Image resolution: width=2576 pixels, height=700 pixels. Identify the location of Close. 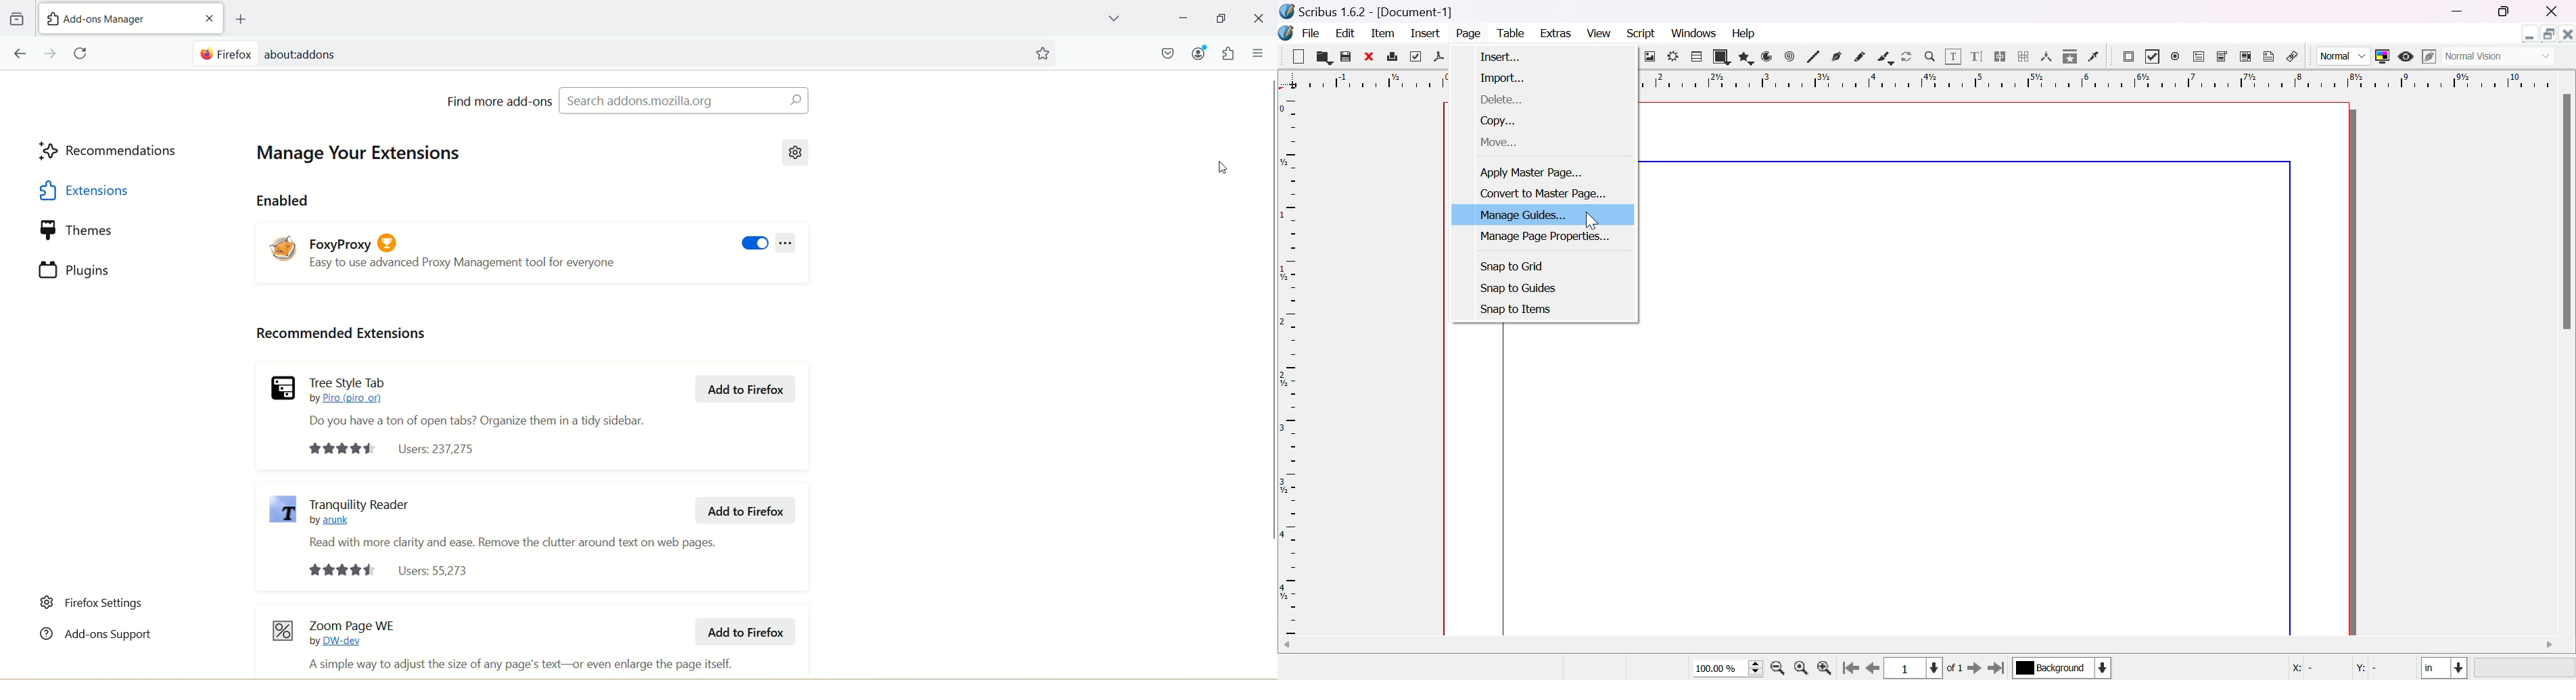
(1260, 19).